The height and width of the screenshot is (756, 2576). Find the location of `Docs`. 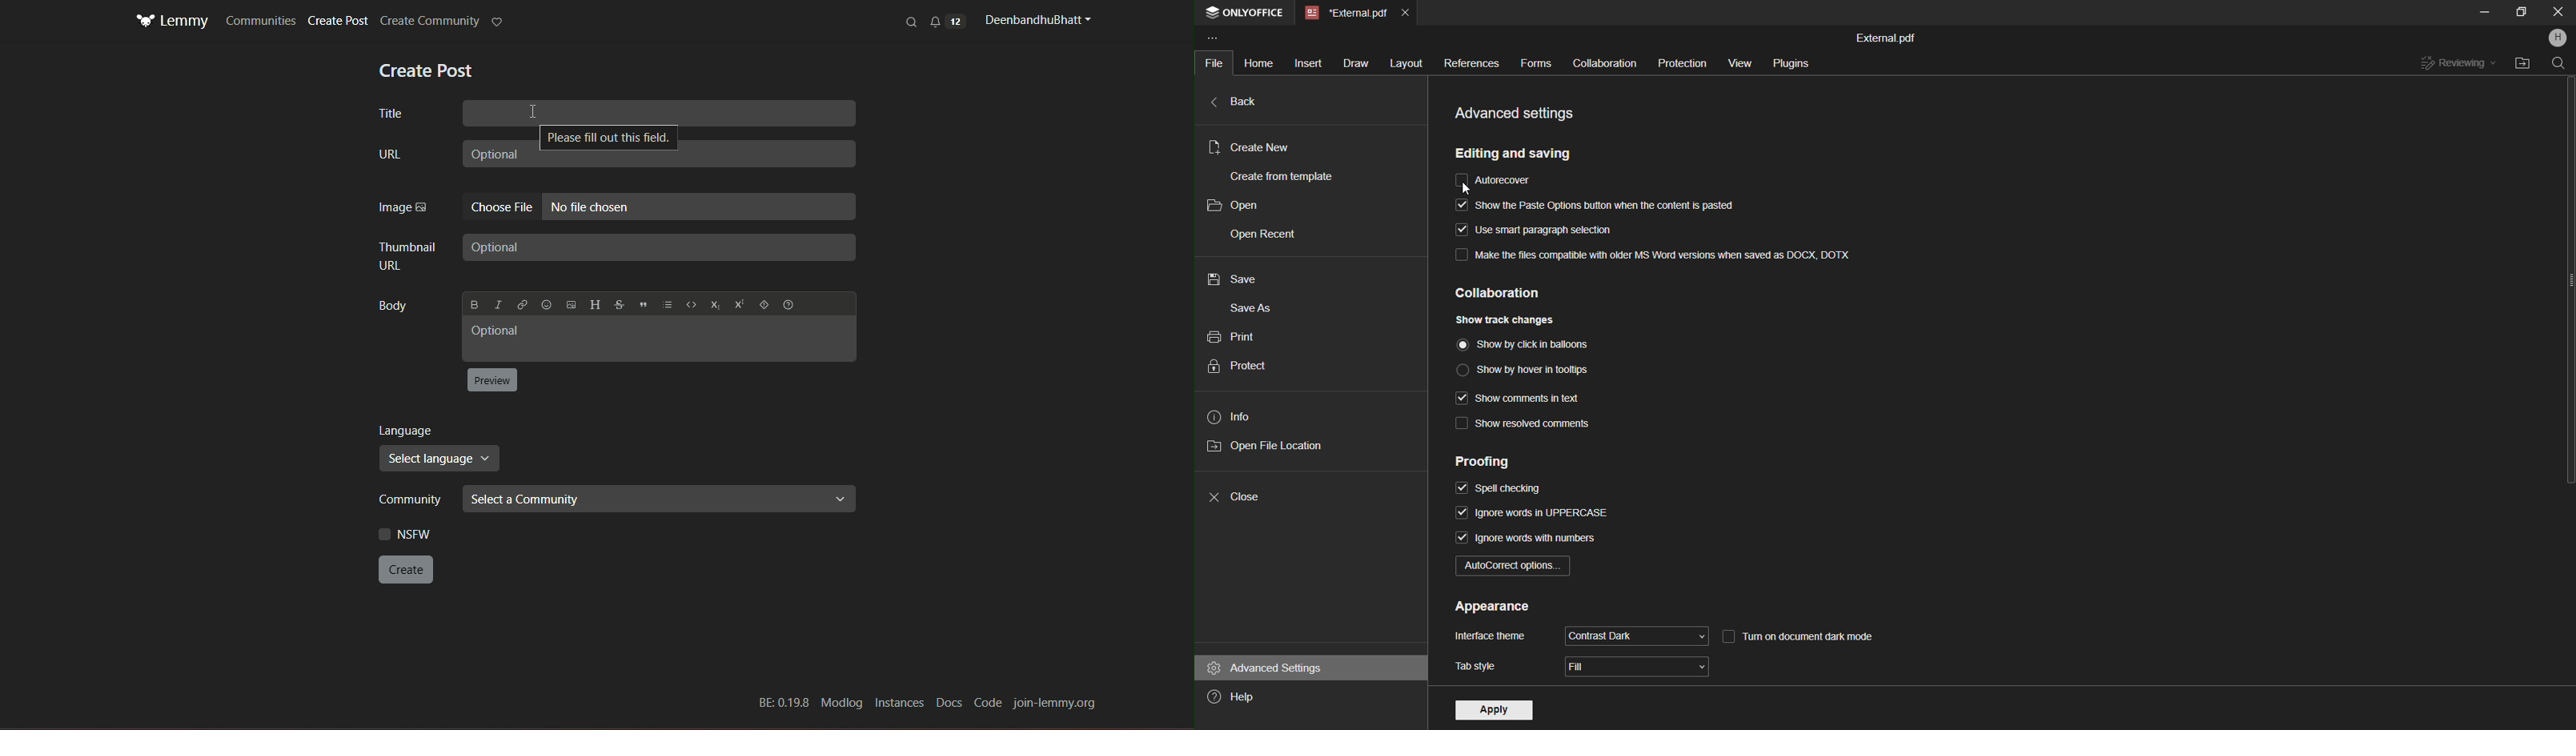

Docs is located at coordinates (947, 704).